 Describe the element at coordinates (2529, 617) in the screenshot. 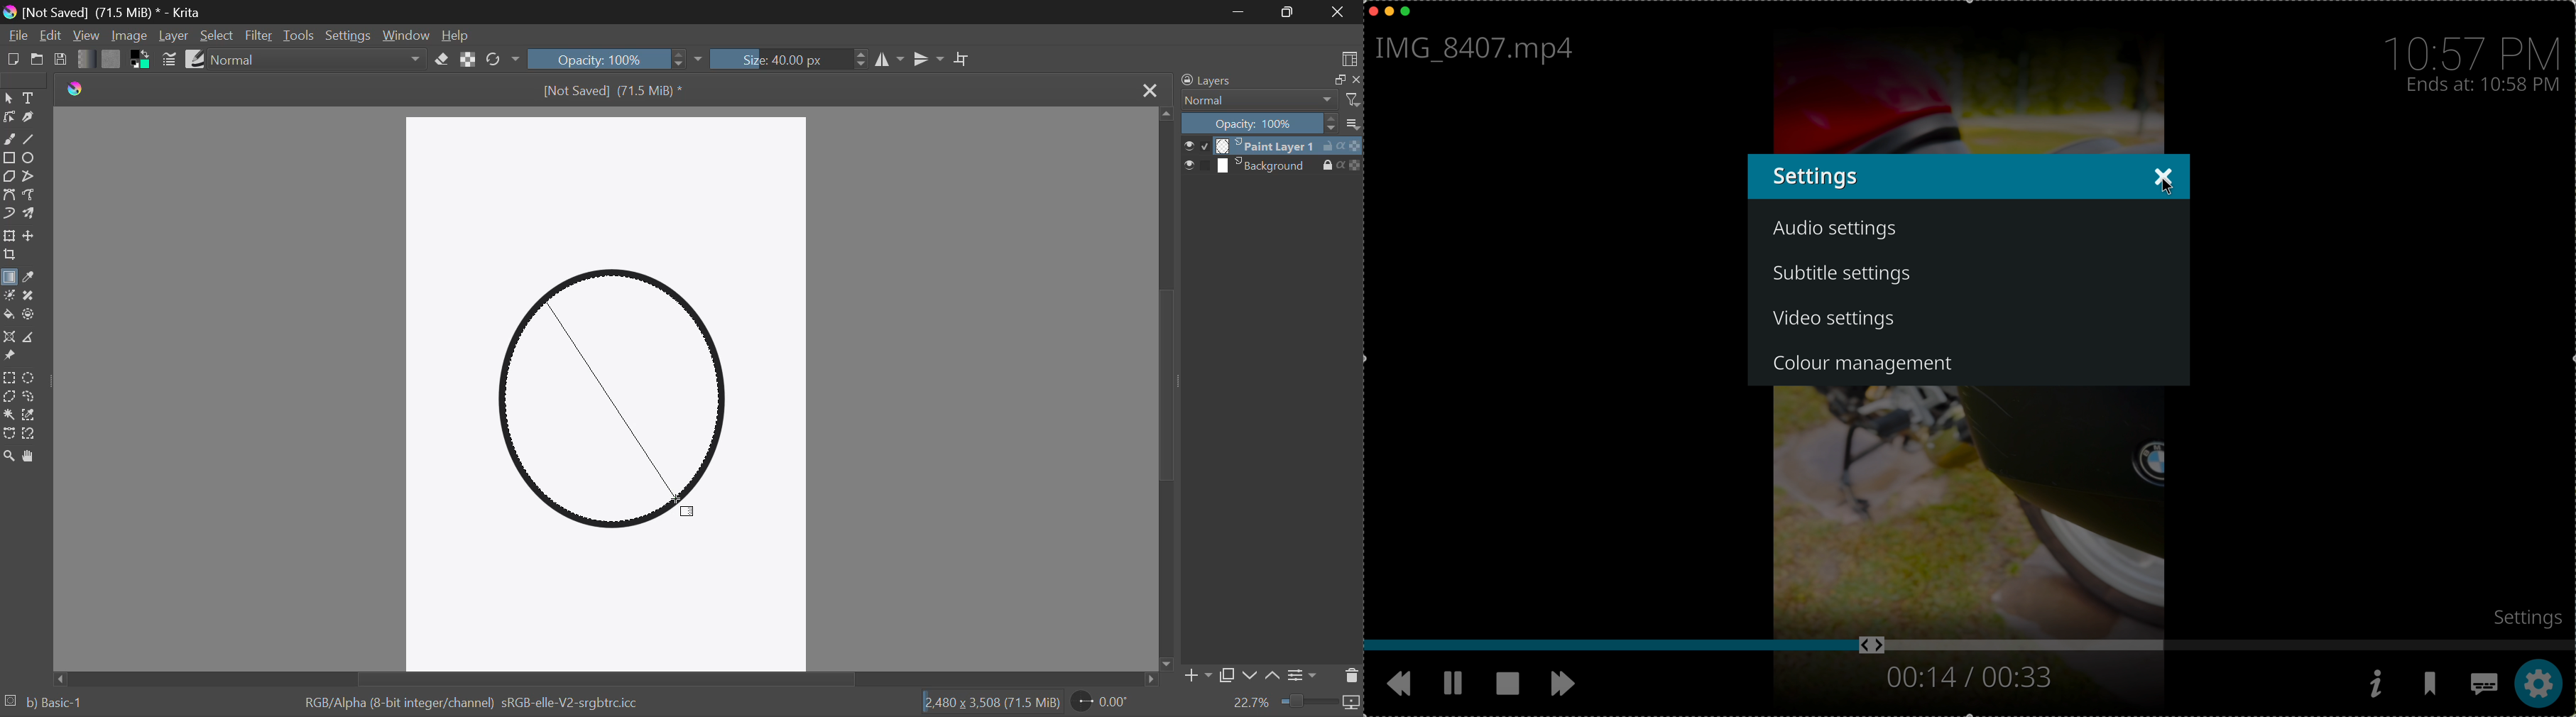

I see `settings` at that location.